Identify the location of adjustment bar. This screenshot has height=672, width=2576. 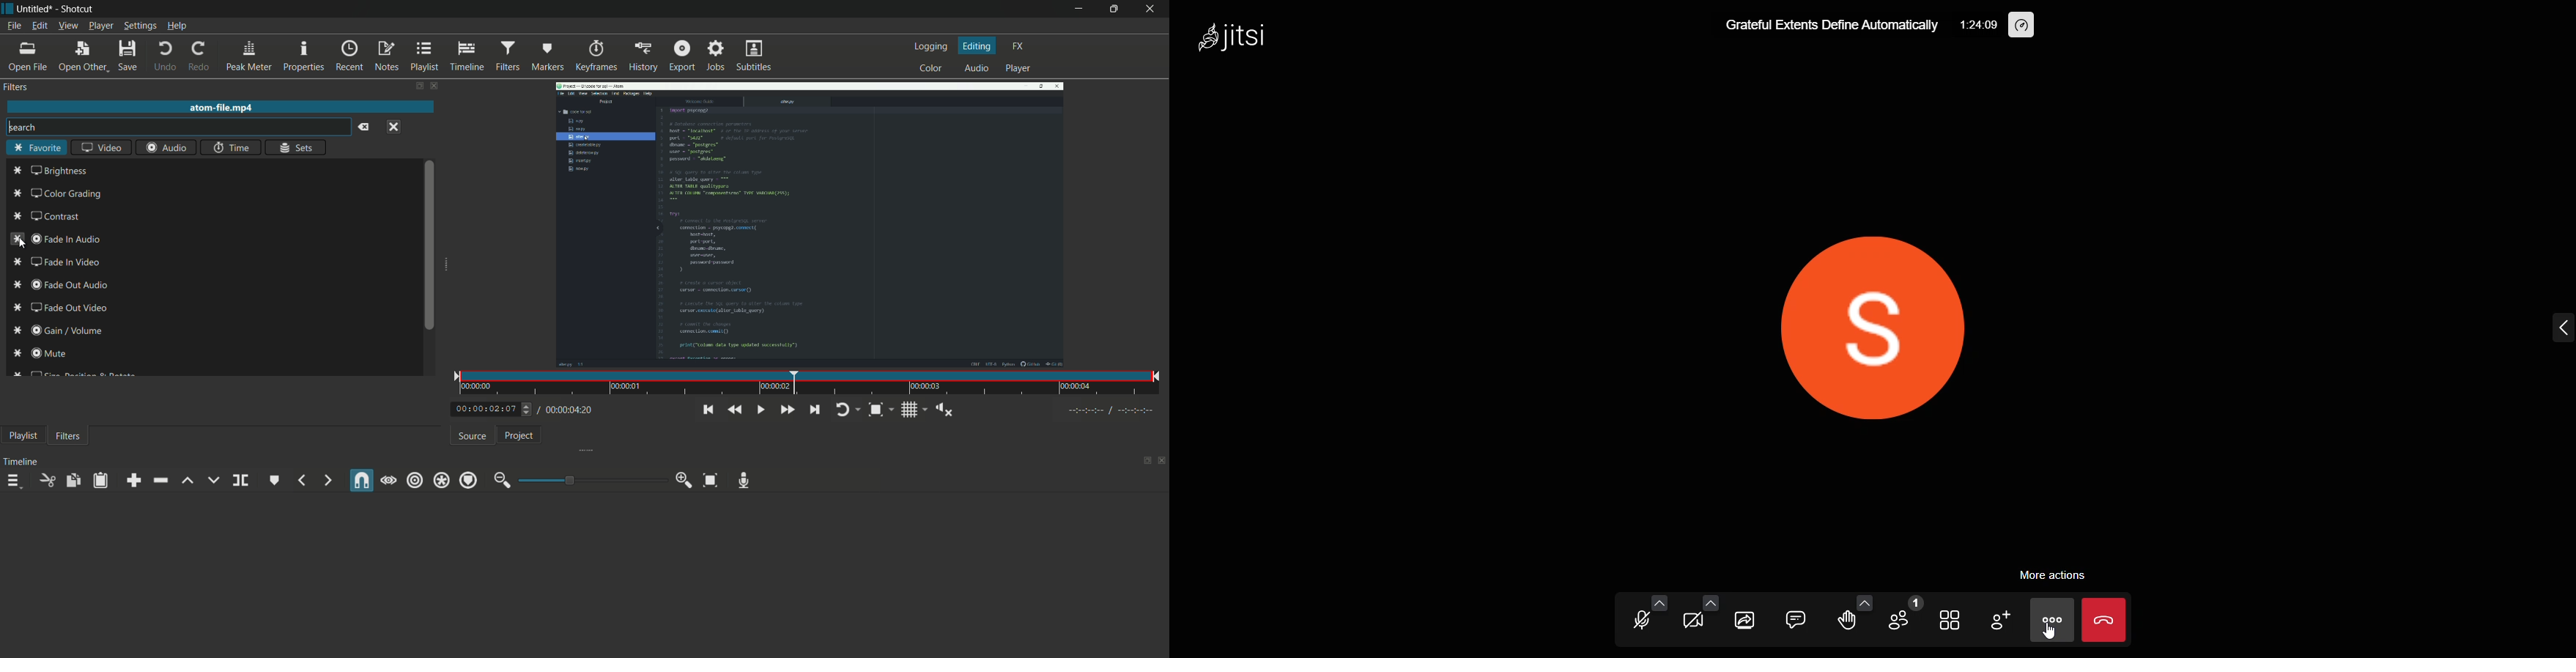
(590, 479).